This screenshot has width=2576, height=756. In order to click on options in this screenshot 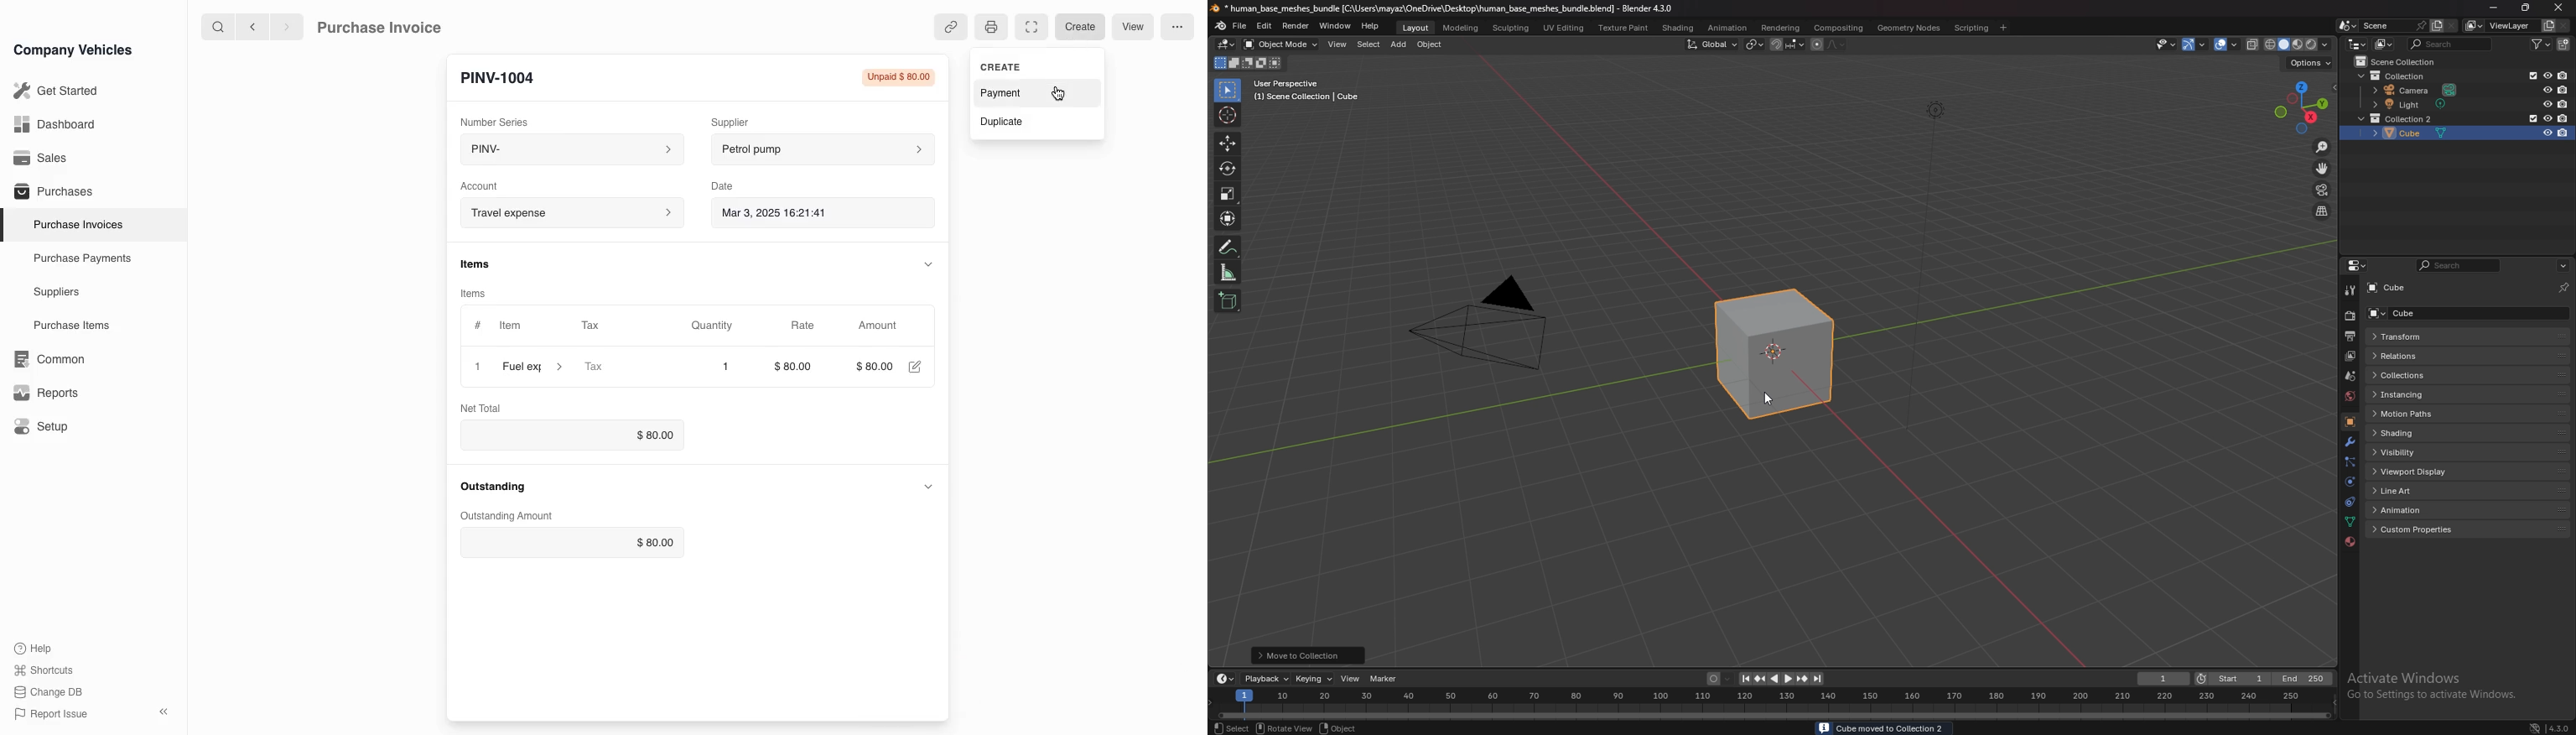, I will do `click(1176, 28)`.